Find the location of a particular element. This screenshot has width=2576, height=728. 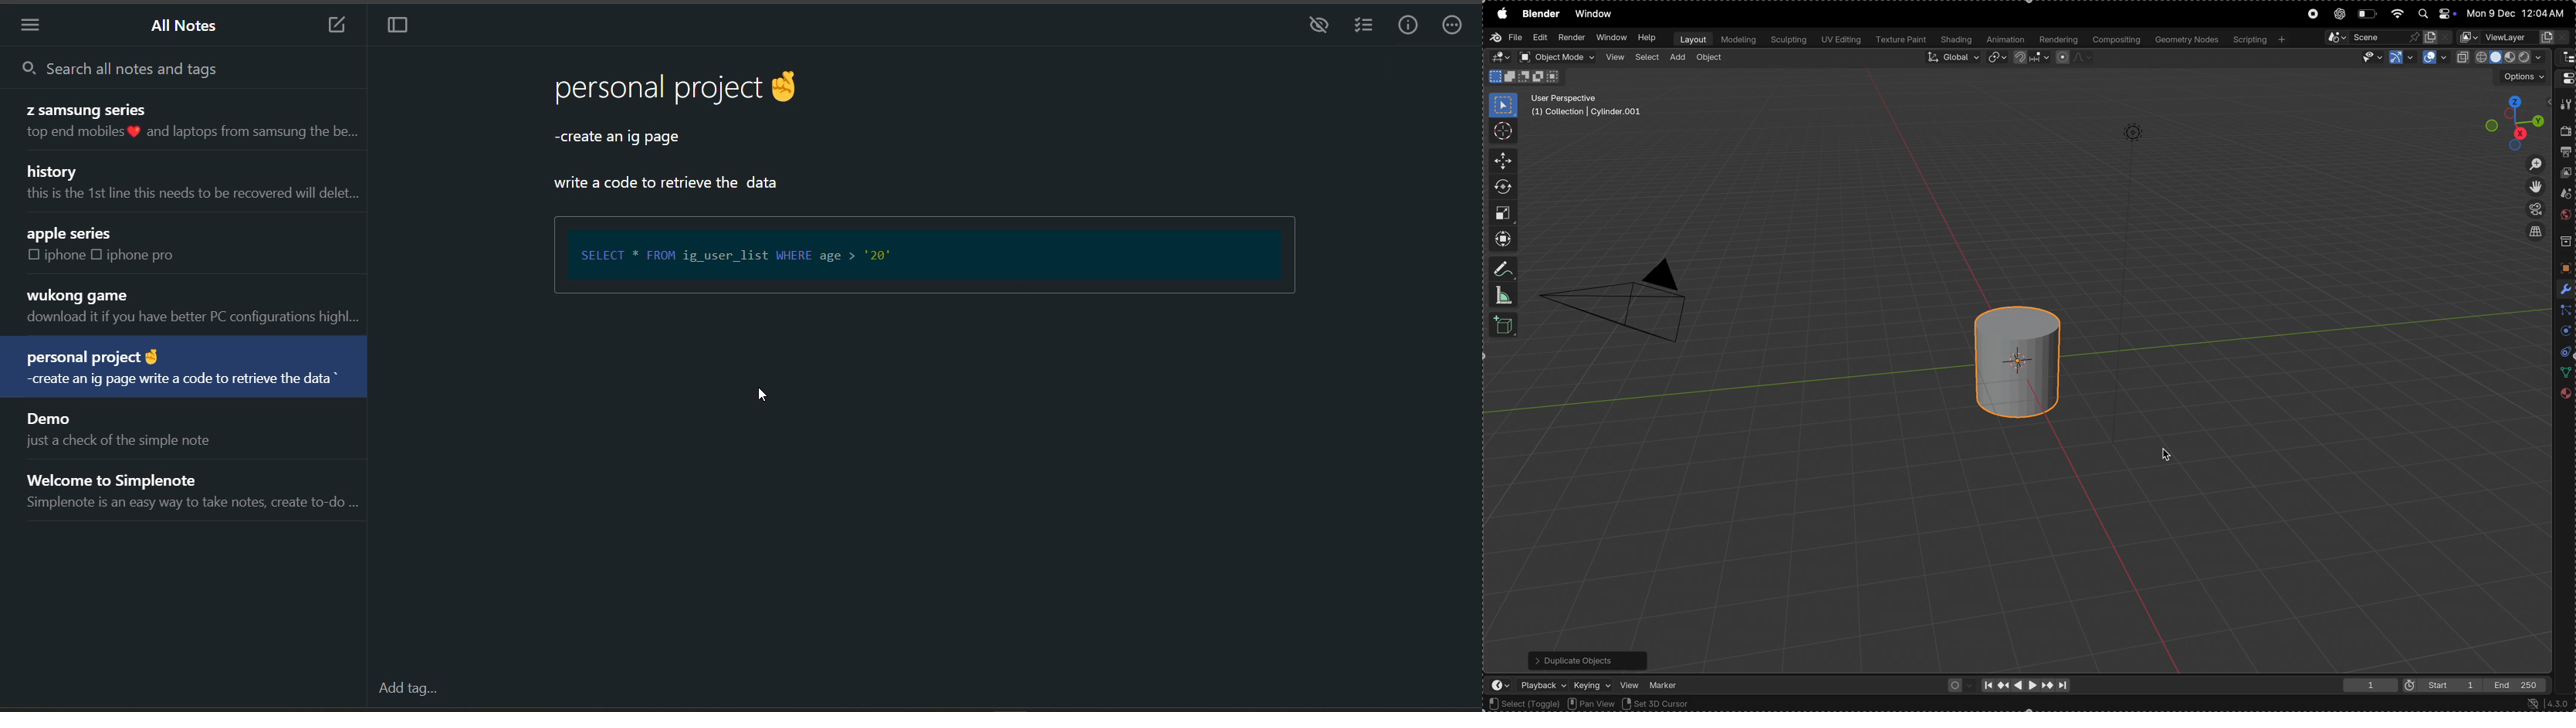

modifiers is located at coordinates (2564, 288).